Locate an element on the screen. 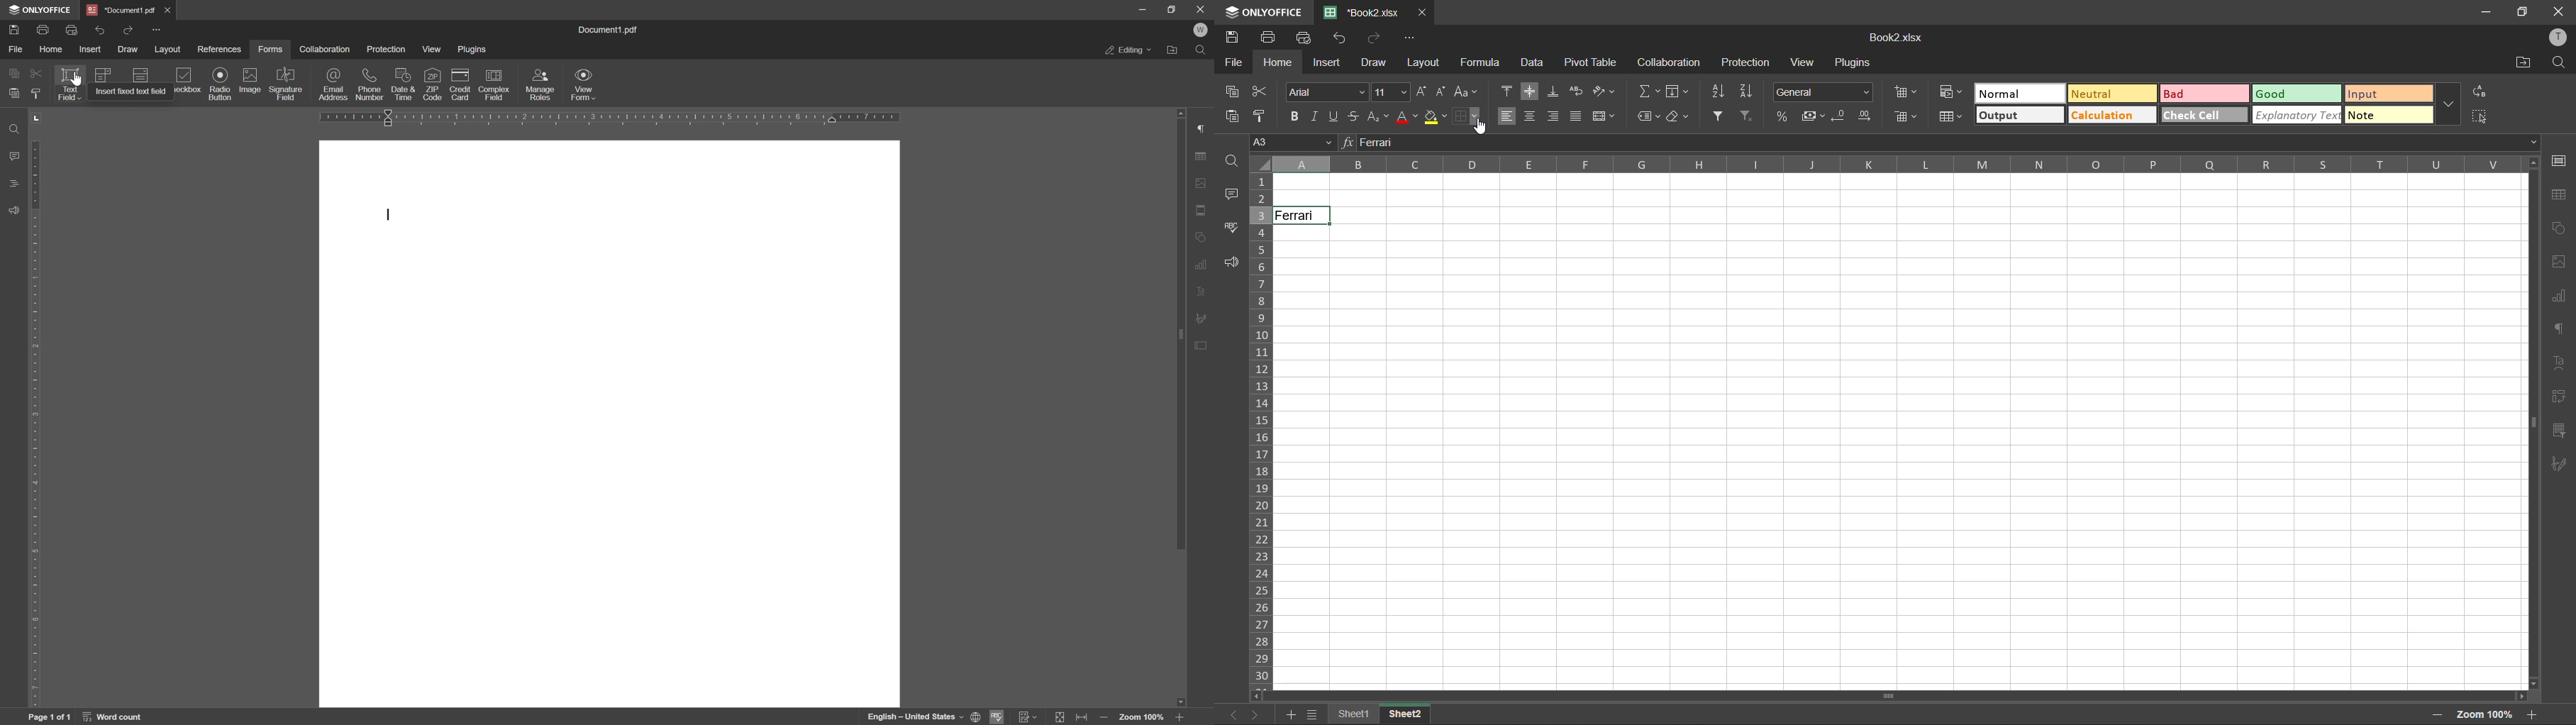 This screenshot has height=728, width=2576. signature field is located at coordinates (287, 84).